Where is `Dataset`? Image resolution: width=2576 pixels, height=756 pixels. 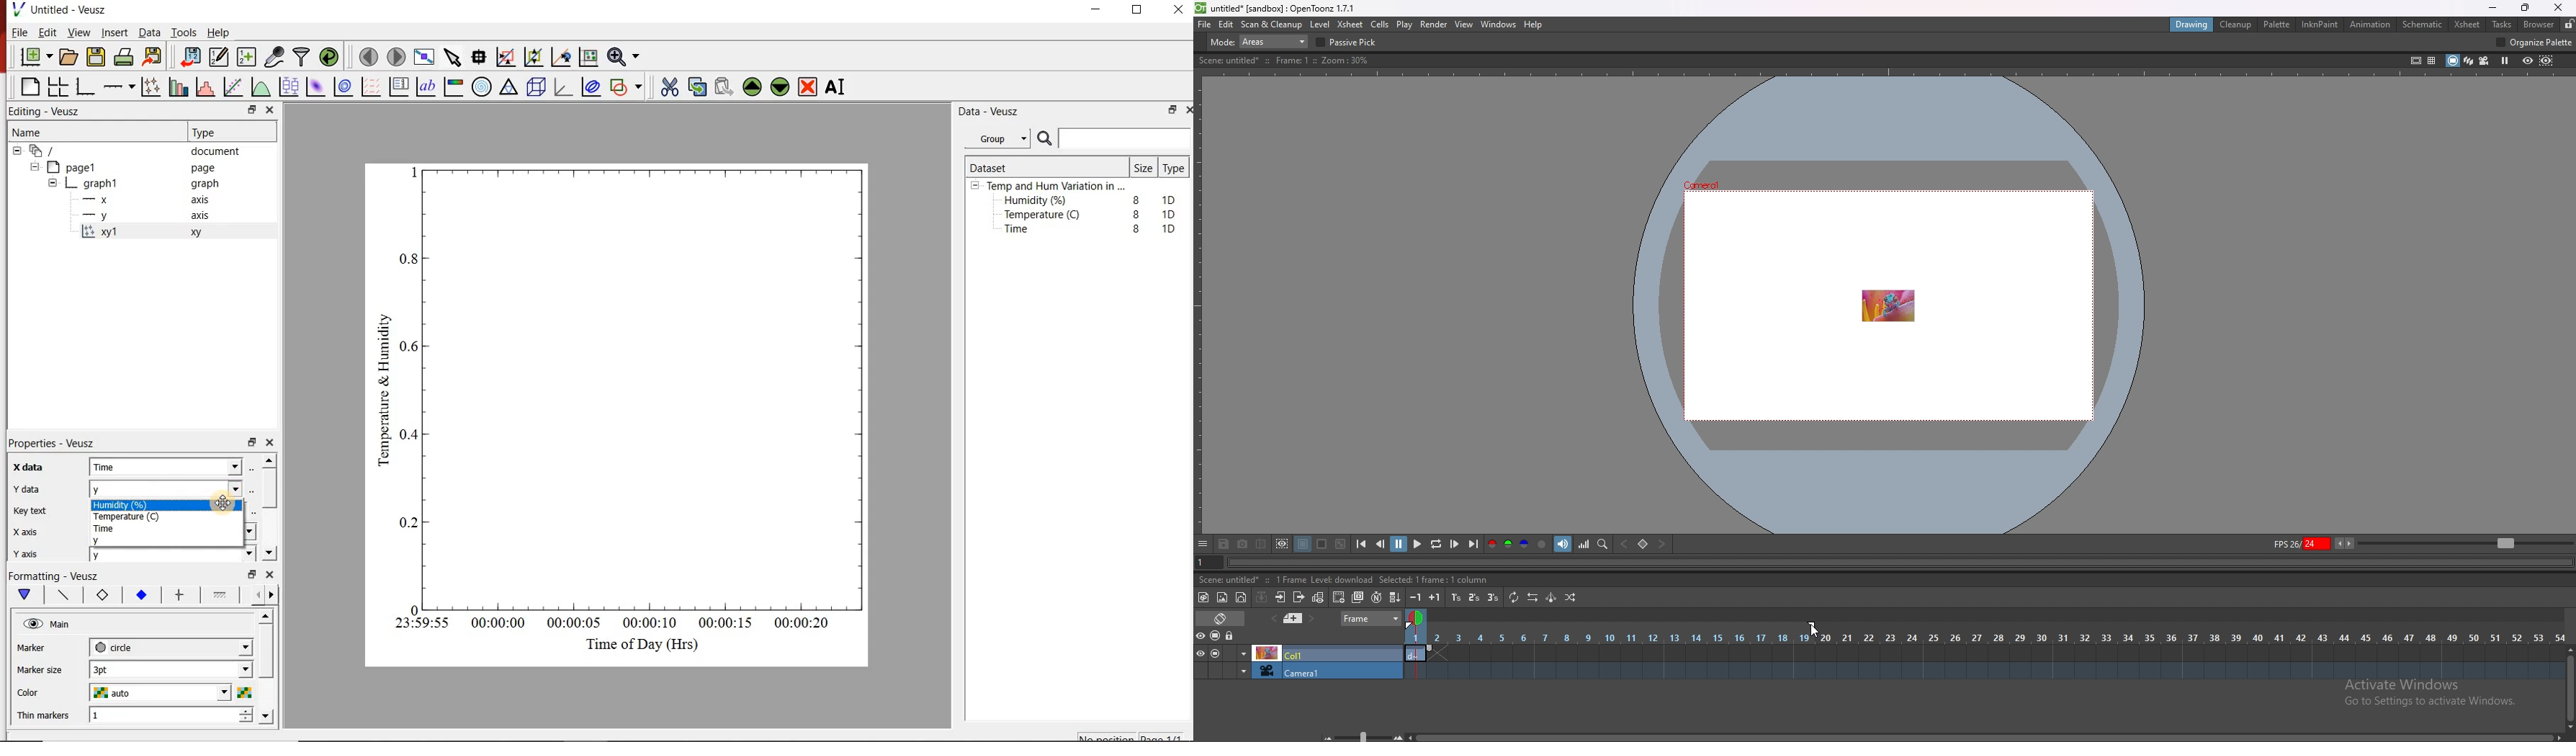 Dataset is located at coordinates (995, 166).